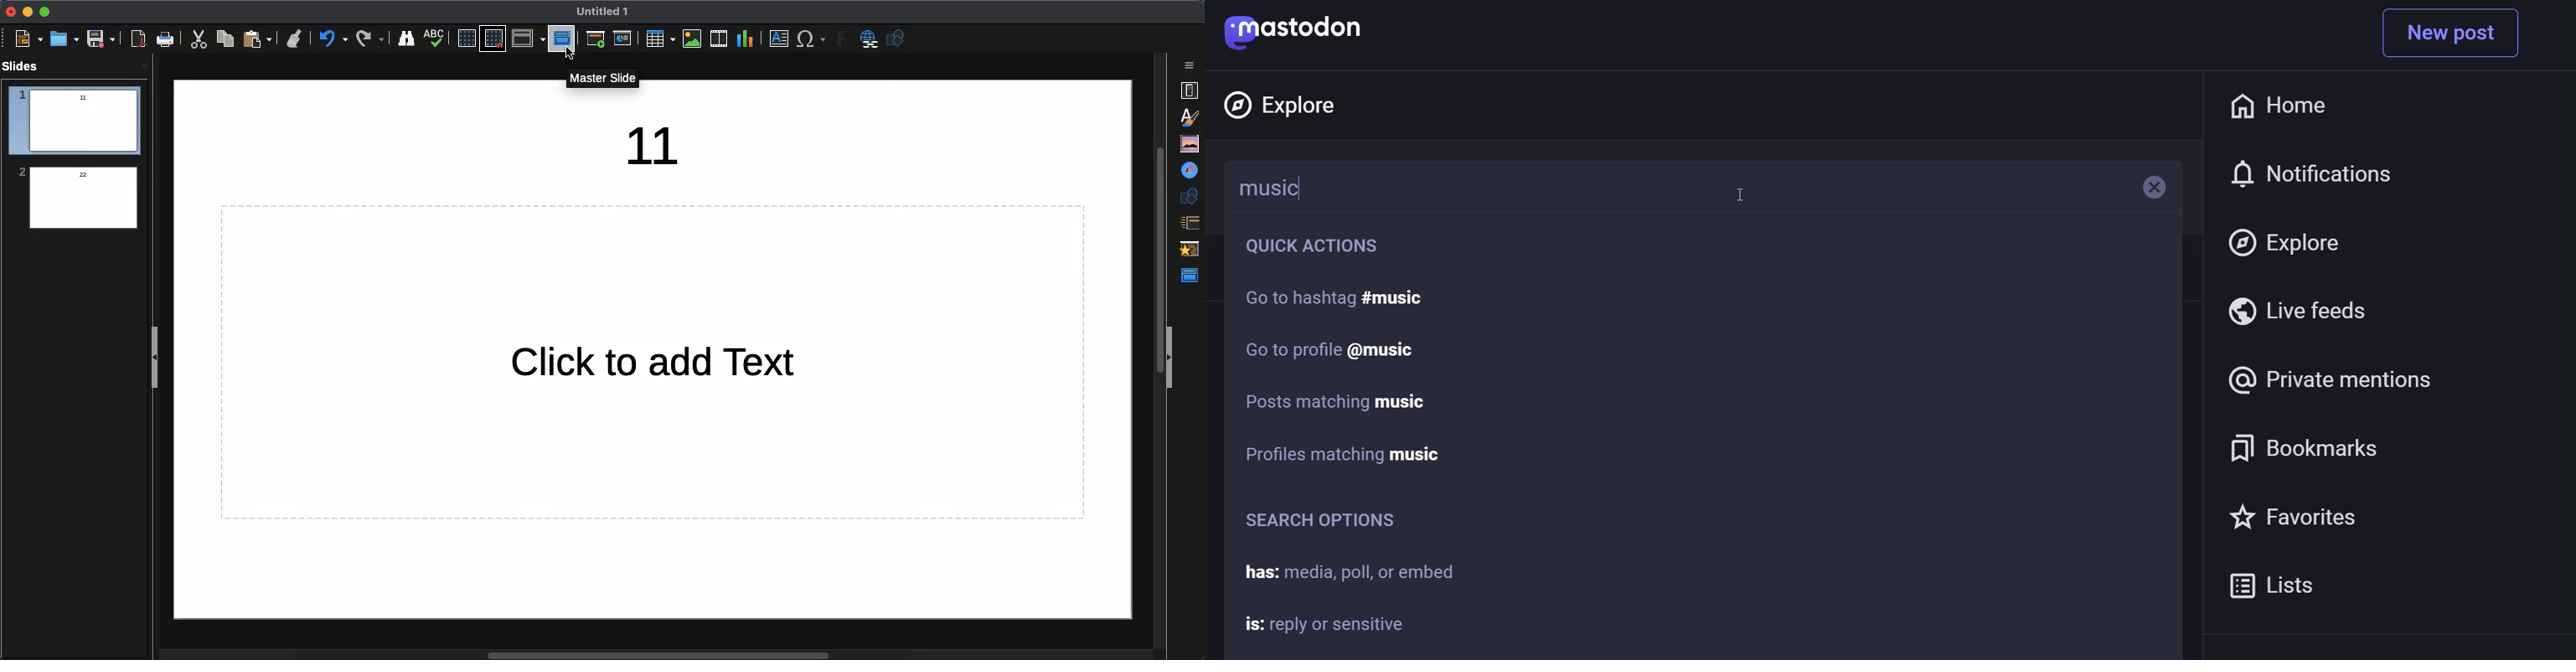 The height and width of the screenshot is (672, 2576). I want to click on is, so click(1335, 623).